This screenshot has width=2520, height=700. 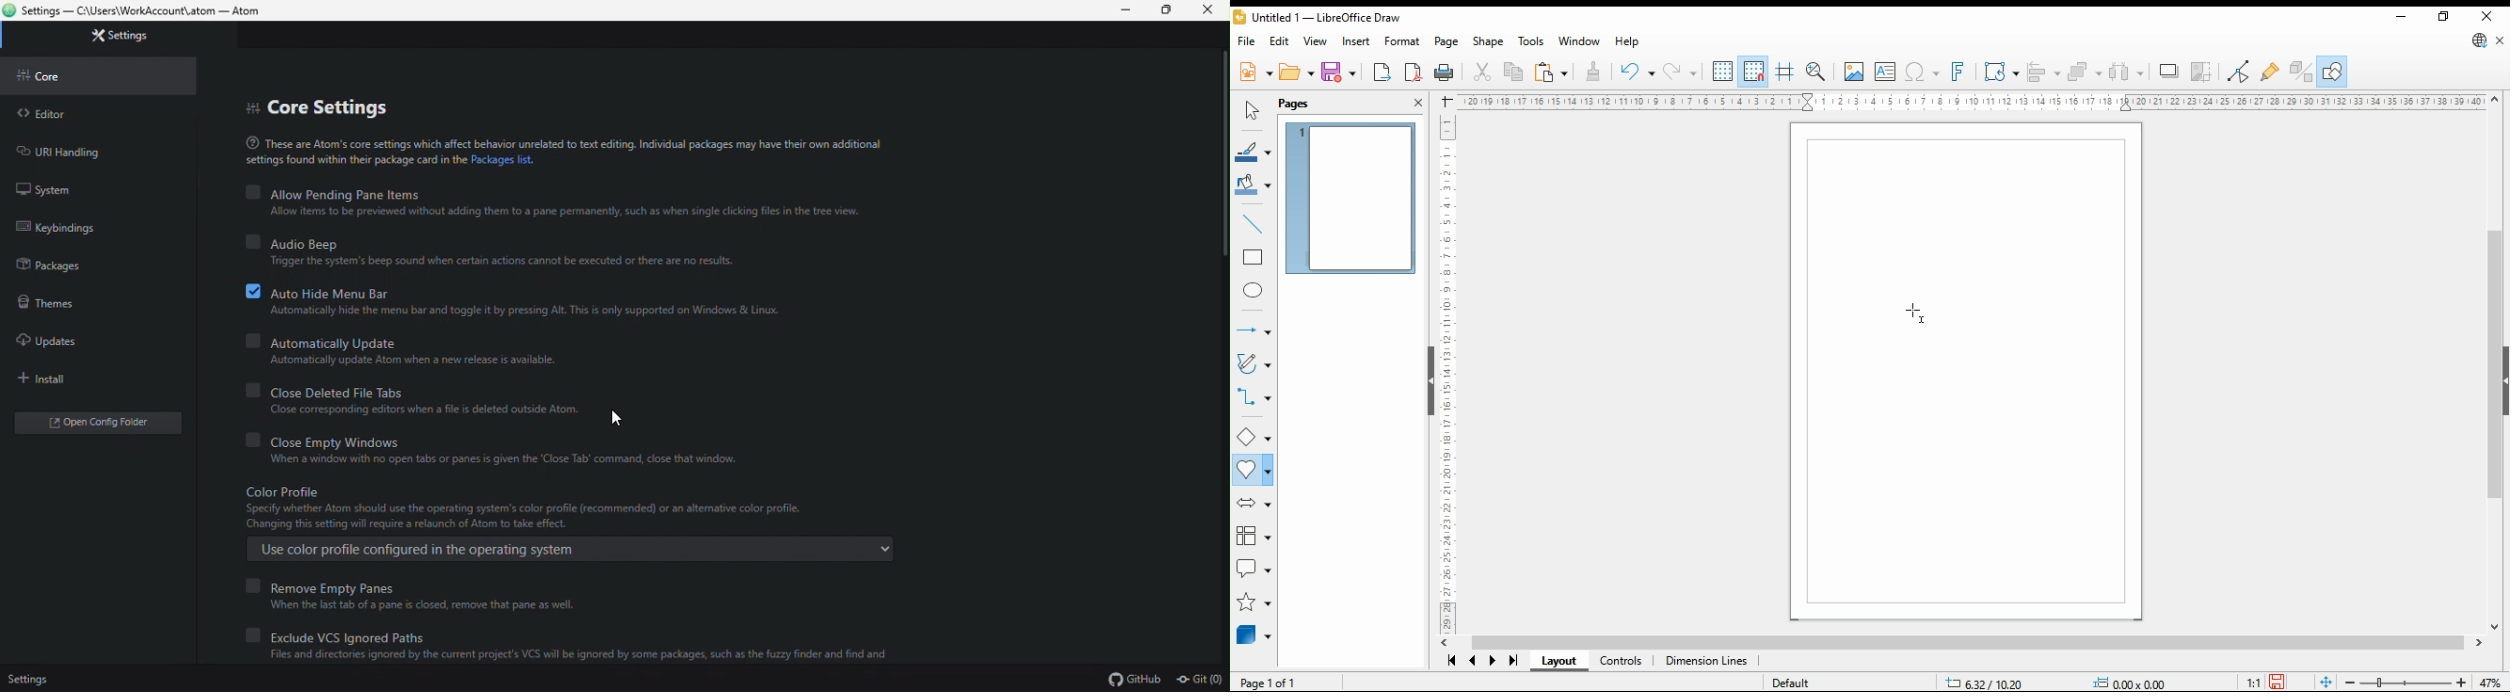 What do you see at coordinates (1556, 662) in the screenshot?
I see `layout` at bounding box center [1556, 662].